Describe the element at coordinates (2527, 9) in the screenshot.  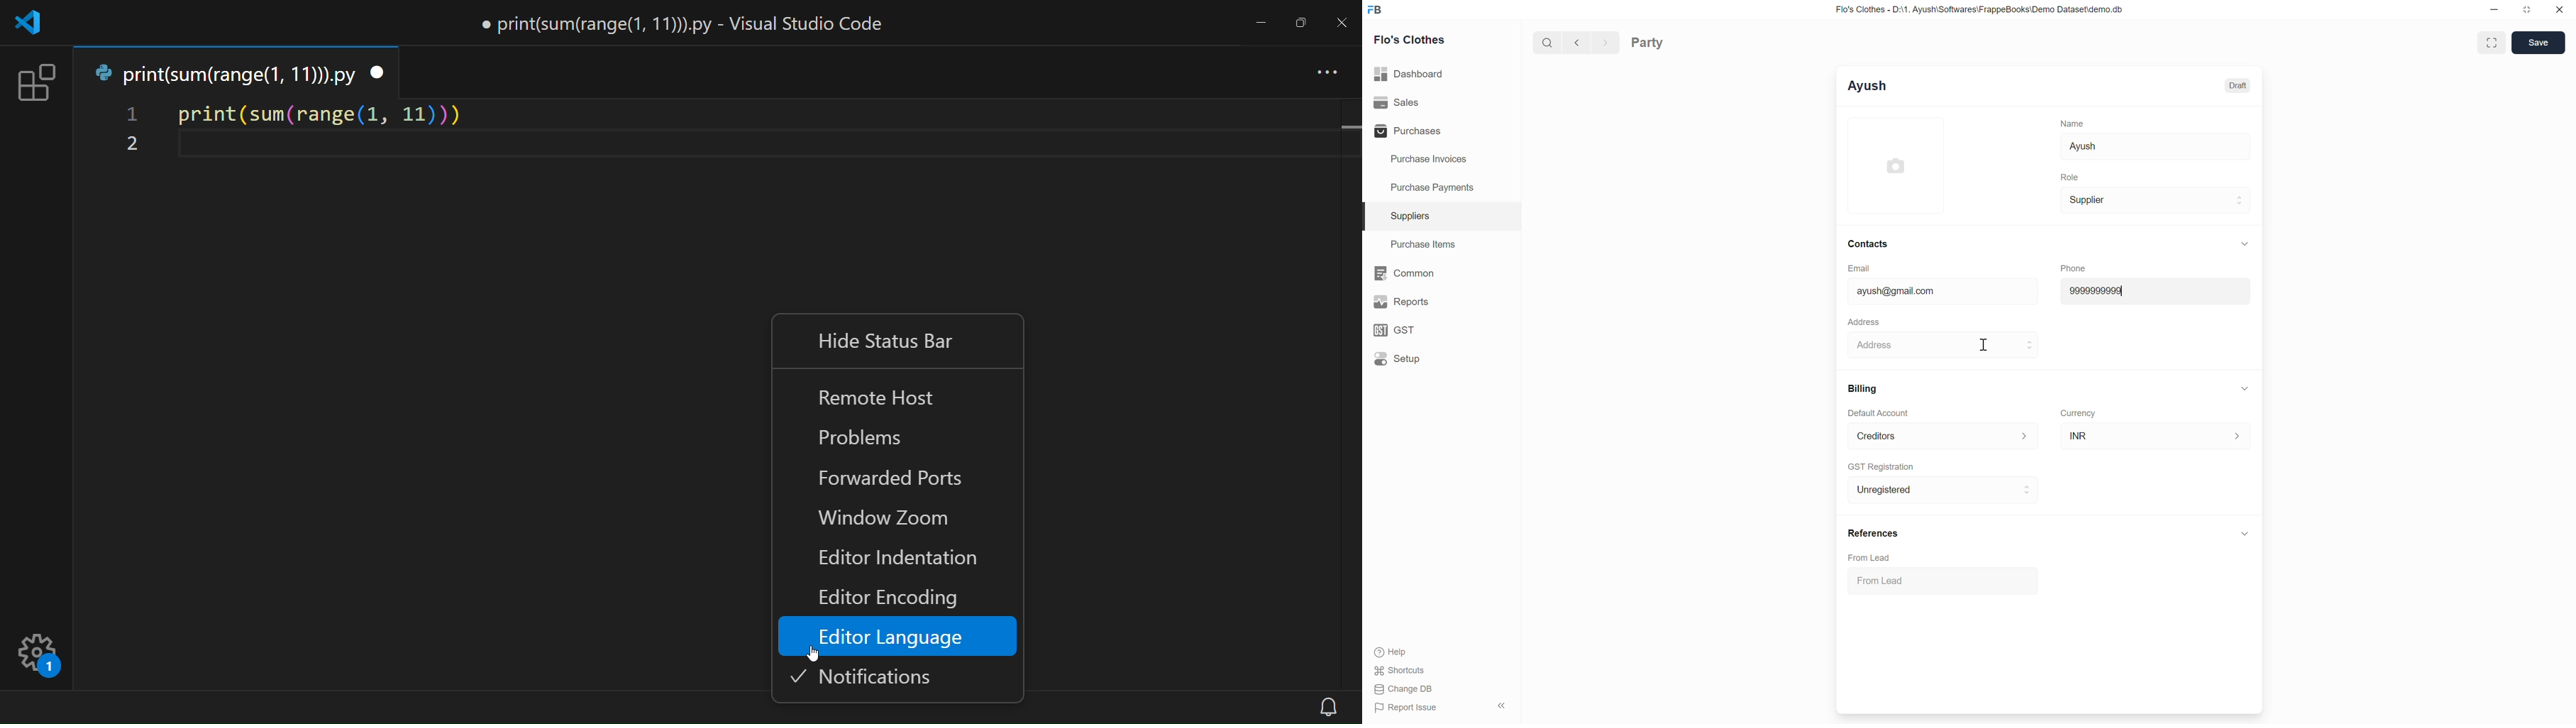
I see `Change dimension` at that location.